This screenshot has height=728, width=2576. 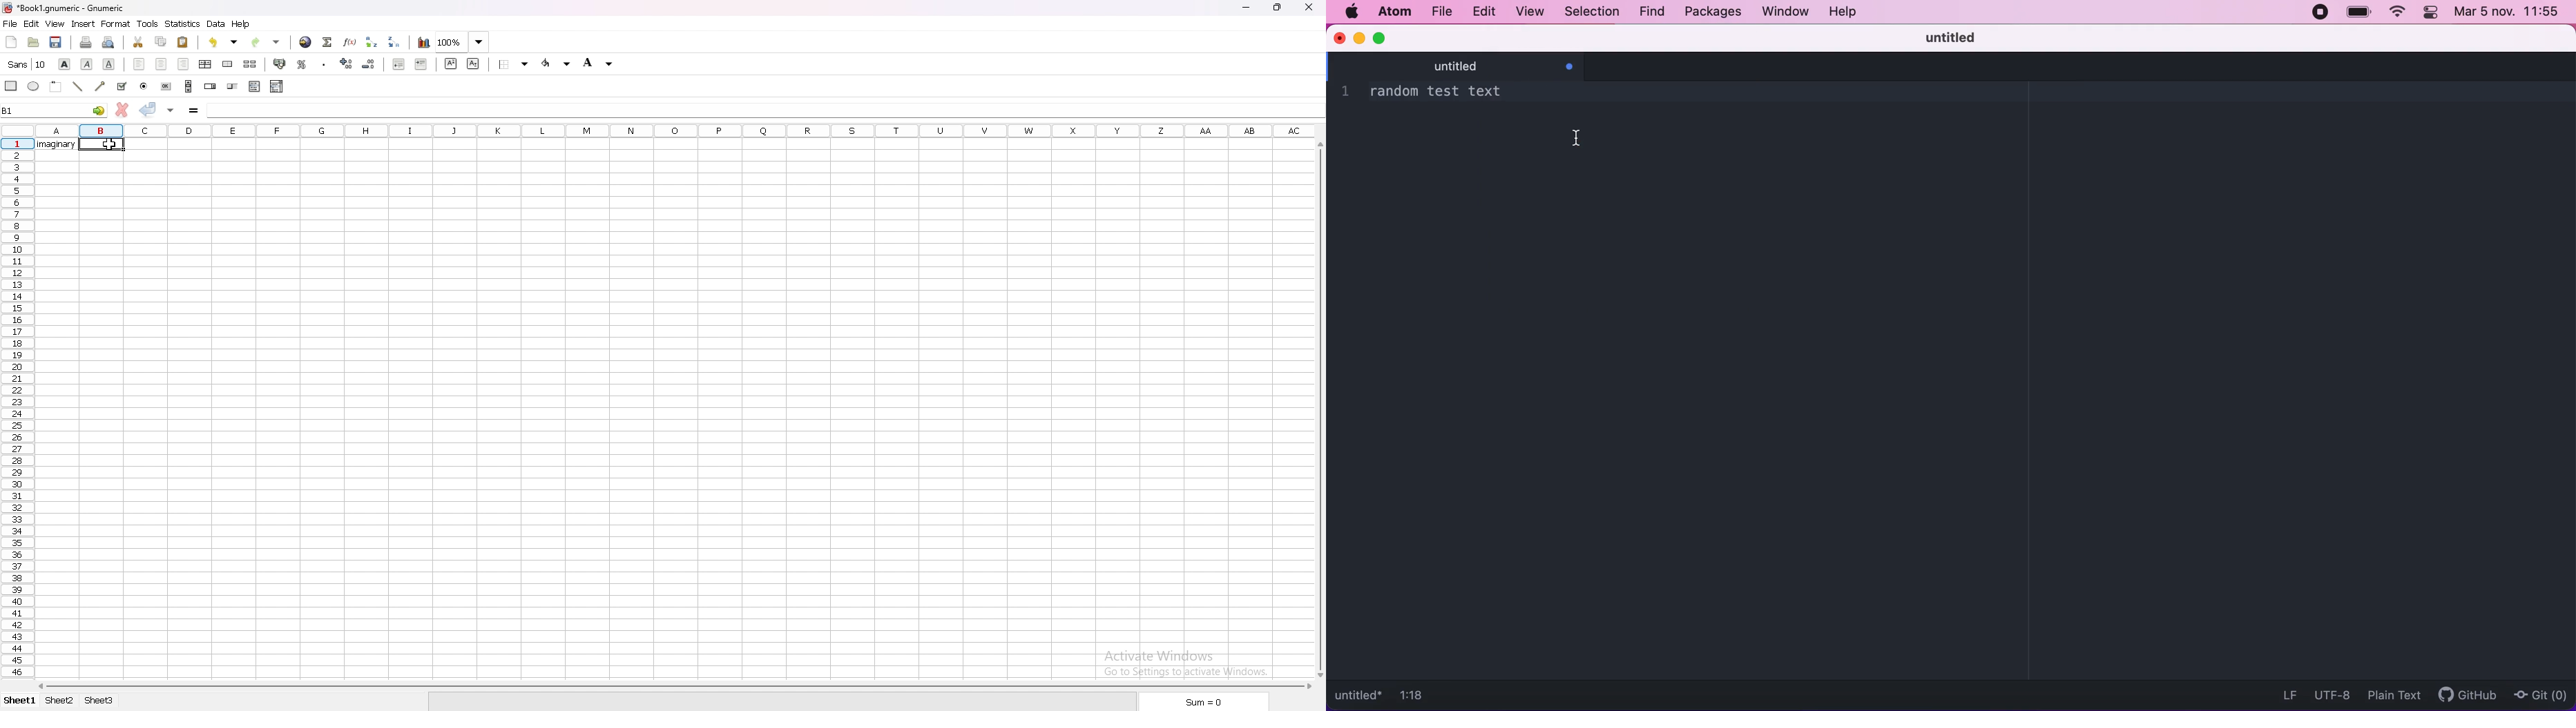 I want to click on columns, so click(x=671, y=130).